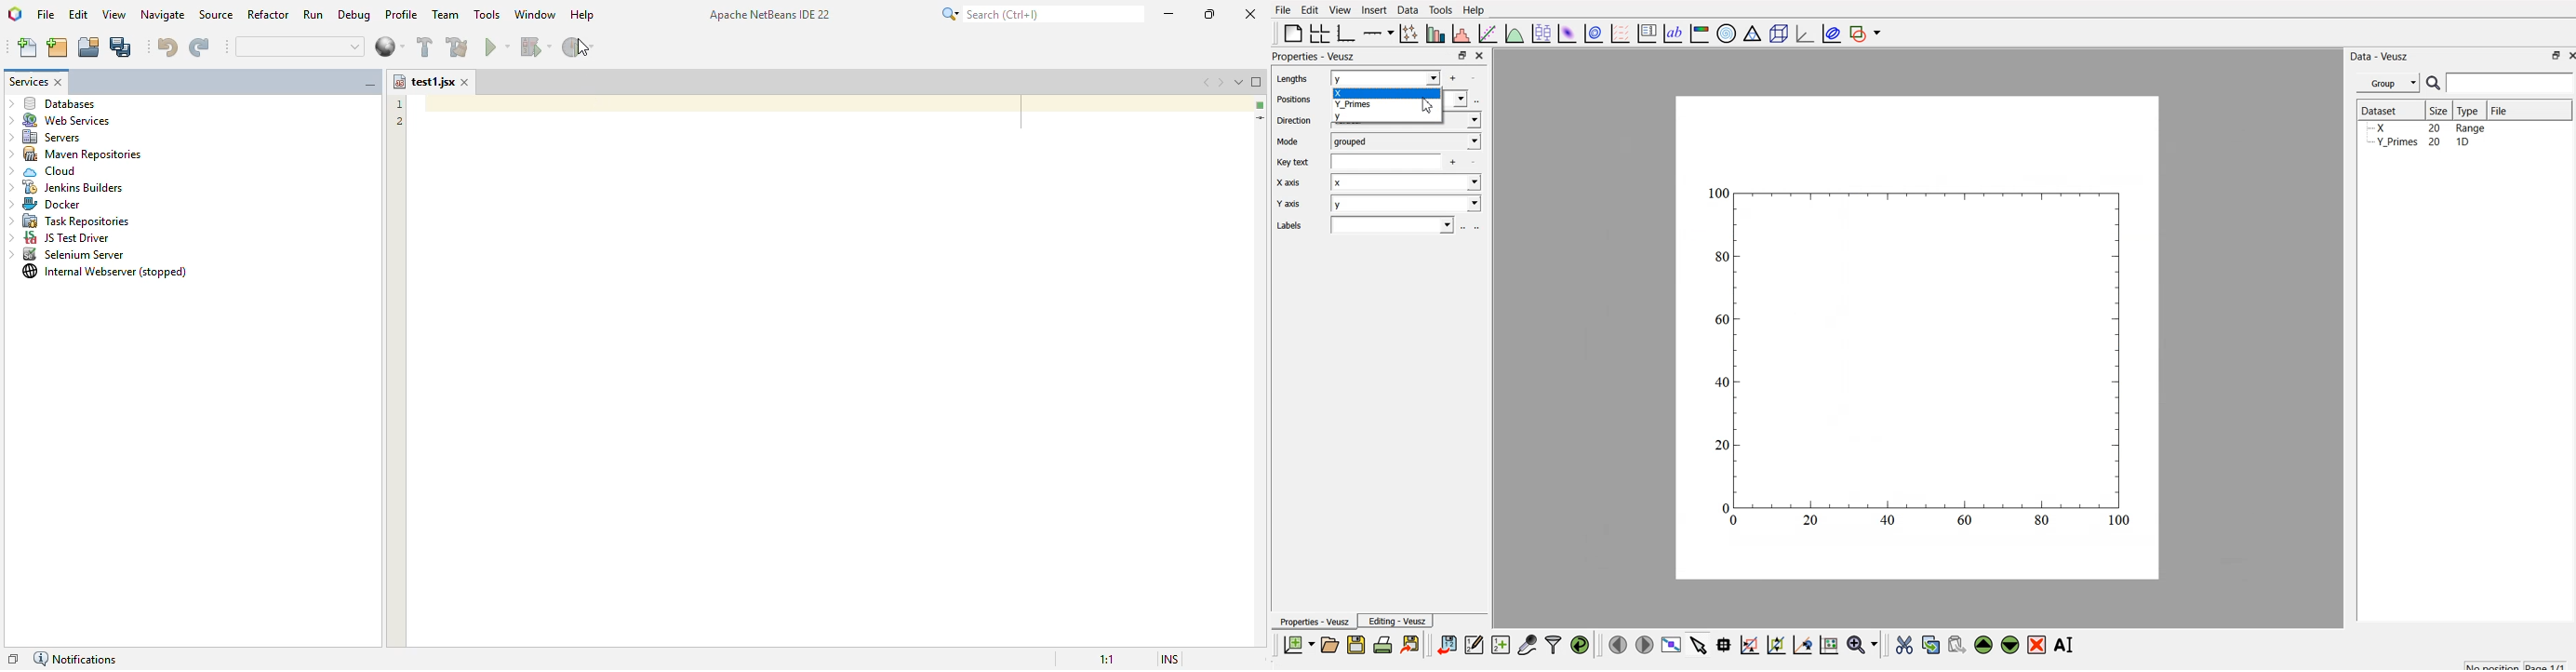 This screenshot has height=672, width=2576. What do you see at coordinates (2040, 645) in the screenshot?
I see `remove the selected widget` at bounding box center [2040, 645].